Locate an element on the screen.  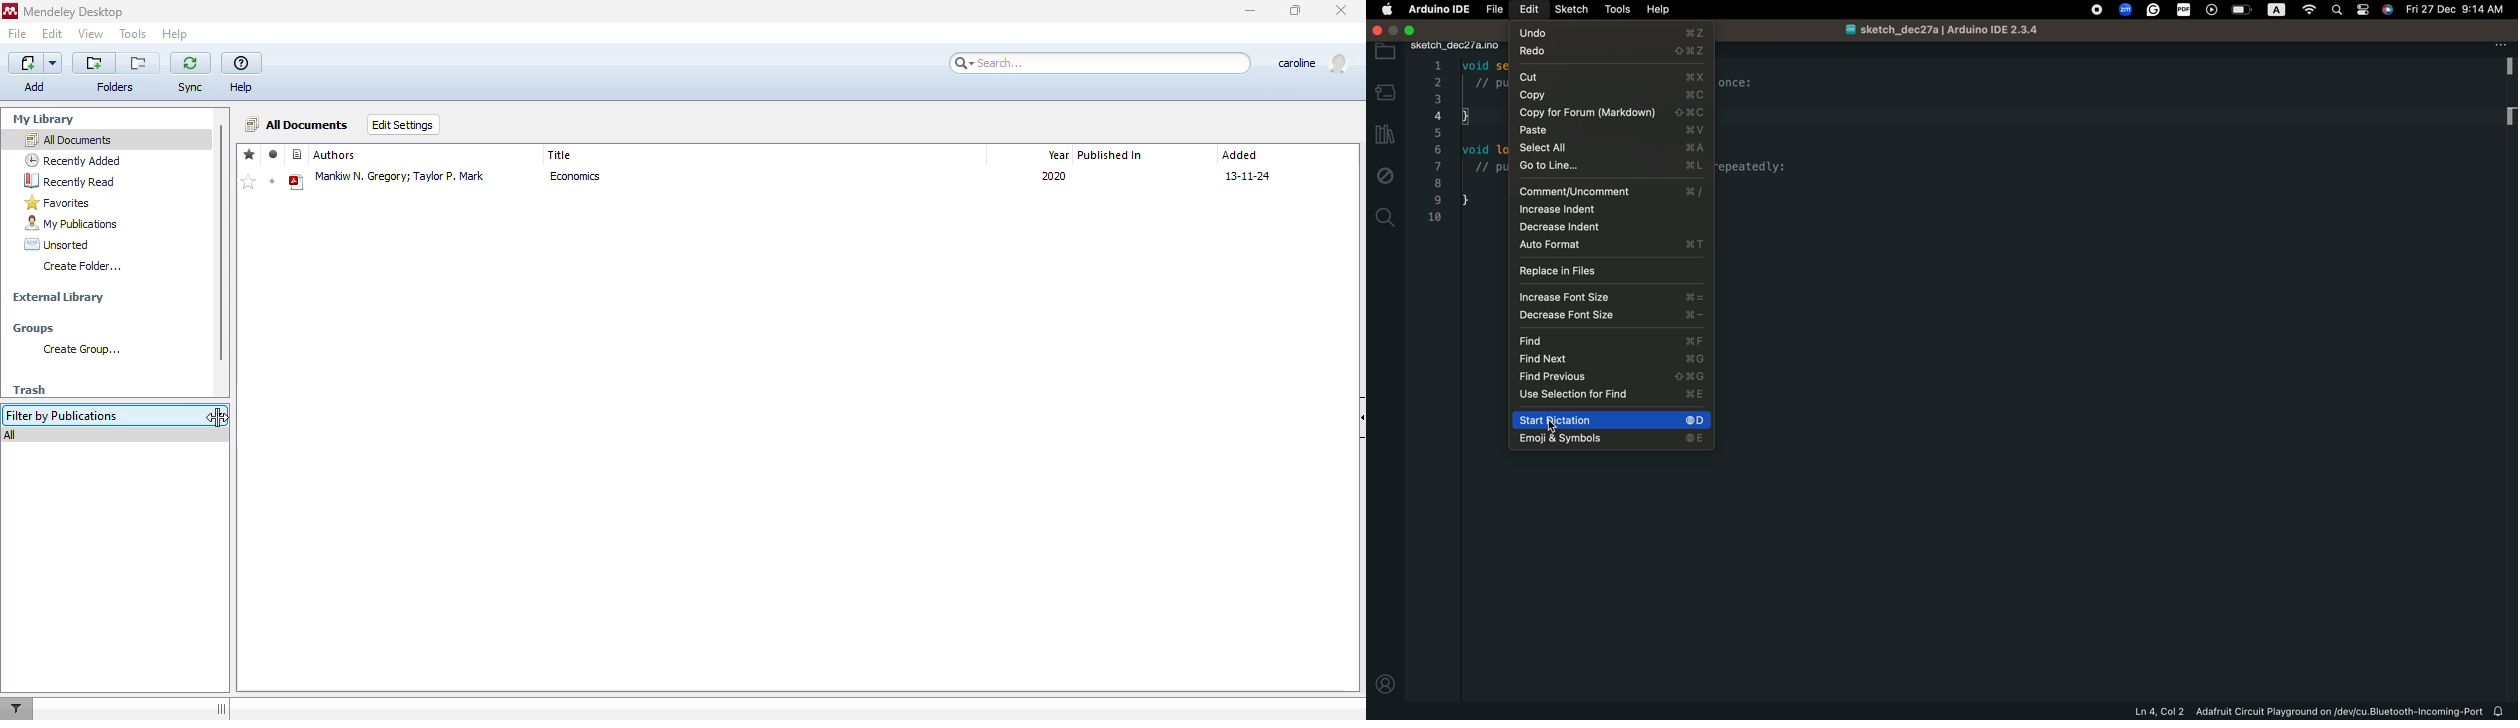
edit settings is located at coordinates (404, 125).